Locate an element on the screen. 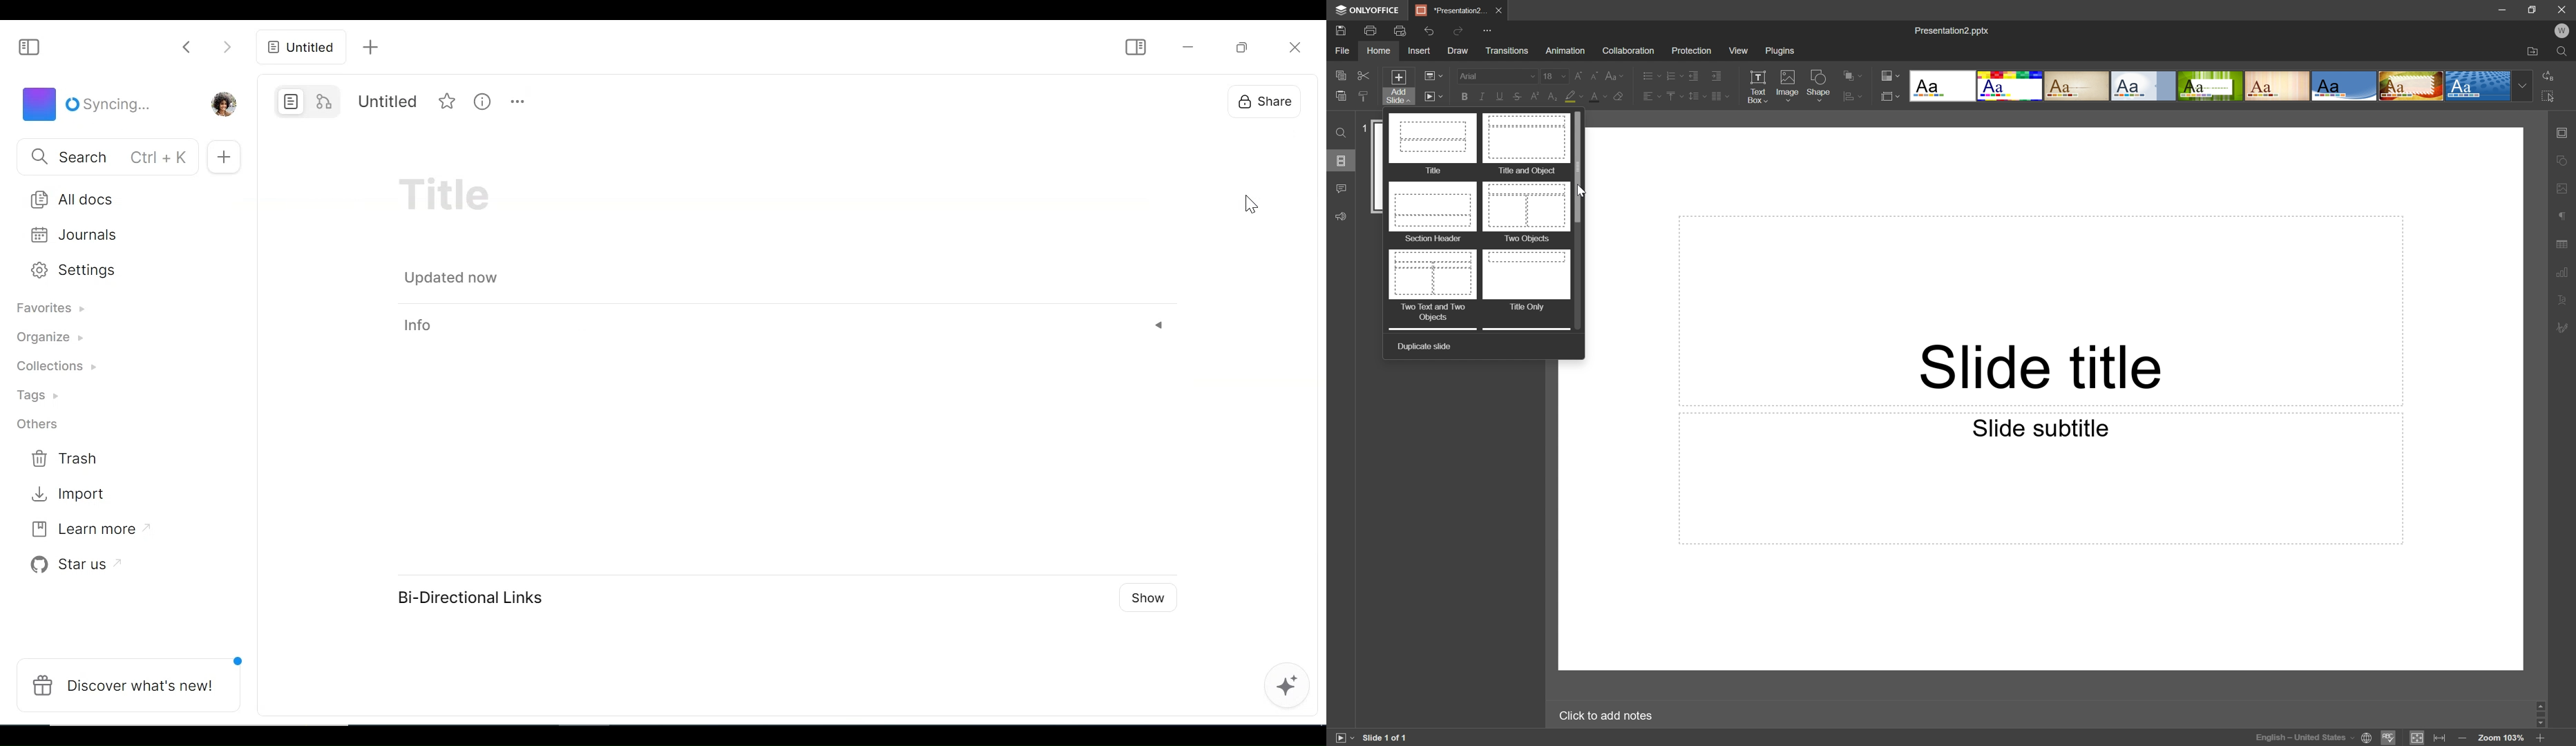 This screenshot has height=756, width=2576. Redo is located at coordinates (1460, 31).